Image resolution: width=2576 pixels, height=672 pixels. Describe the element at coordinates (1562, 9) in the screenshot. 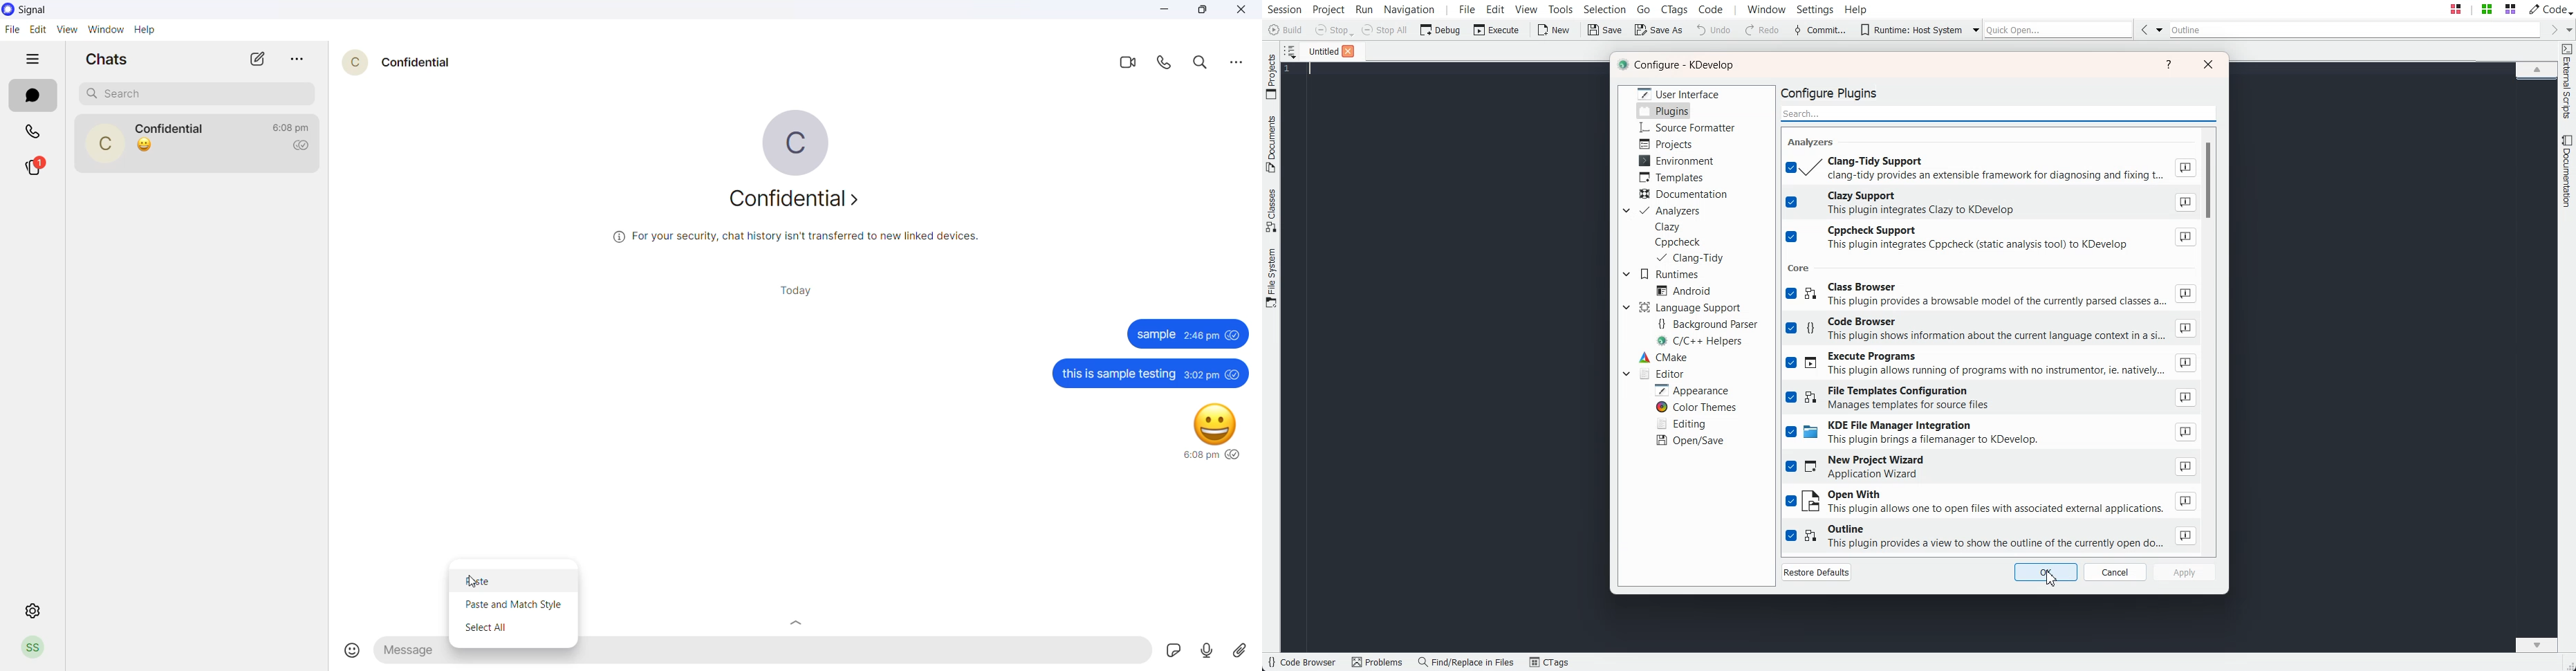

I see `Tools` at that location.